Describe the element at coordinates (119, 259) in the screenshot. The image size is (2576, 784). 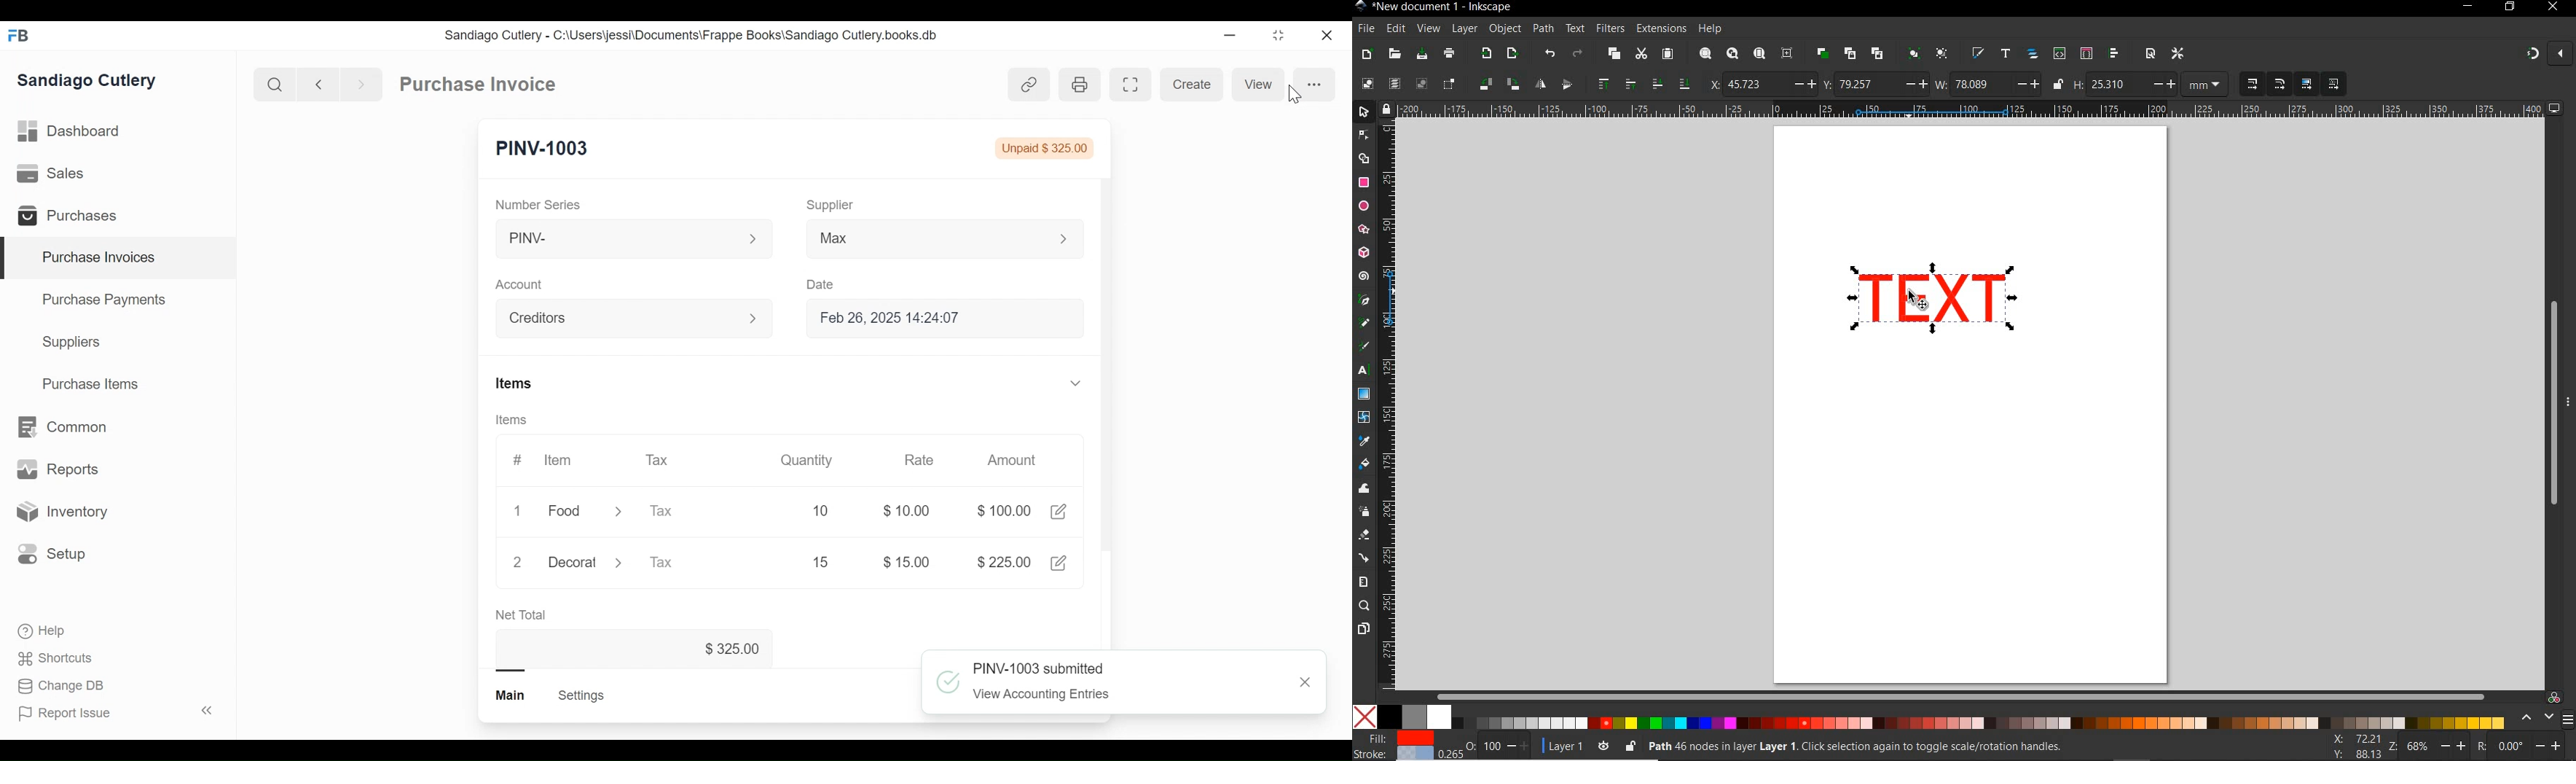
I see `Purchase Invoices` at that location.